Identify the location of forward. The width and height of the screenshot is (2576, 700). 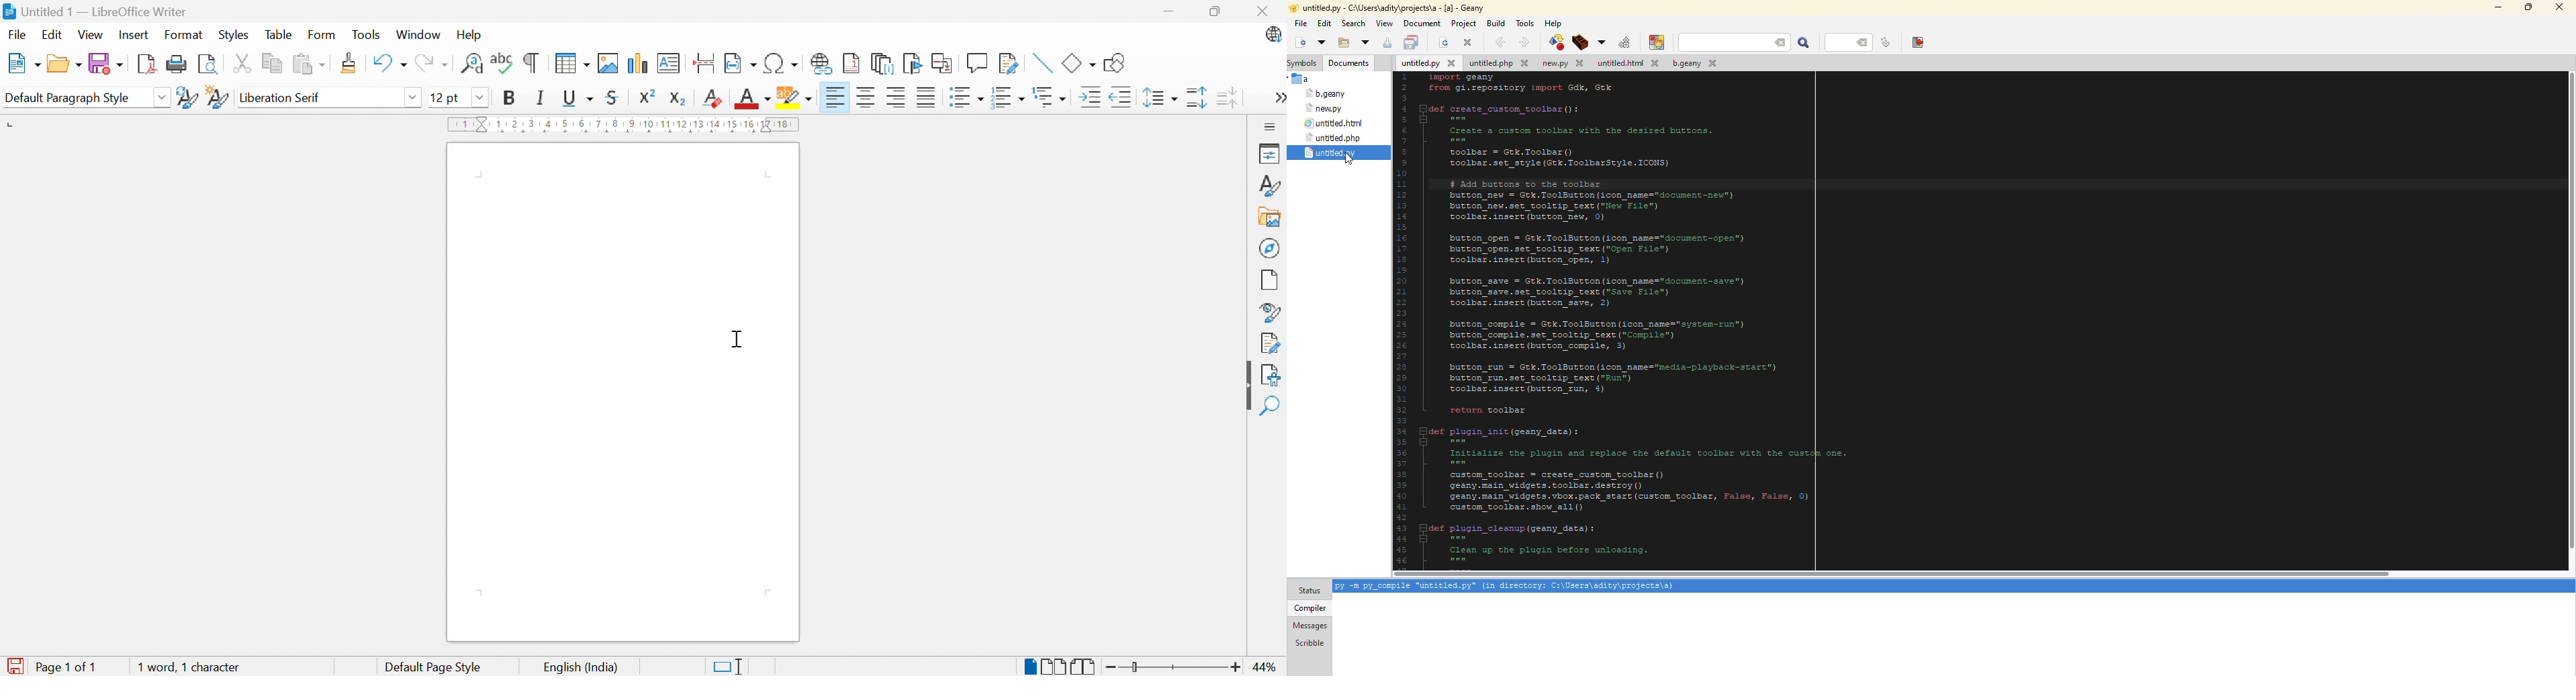
(1523, 42).